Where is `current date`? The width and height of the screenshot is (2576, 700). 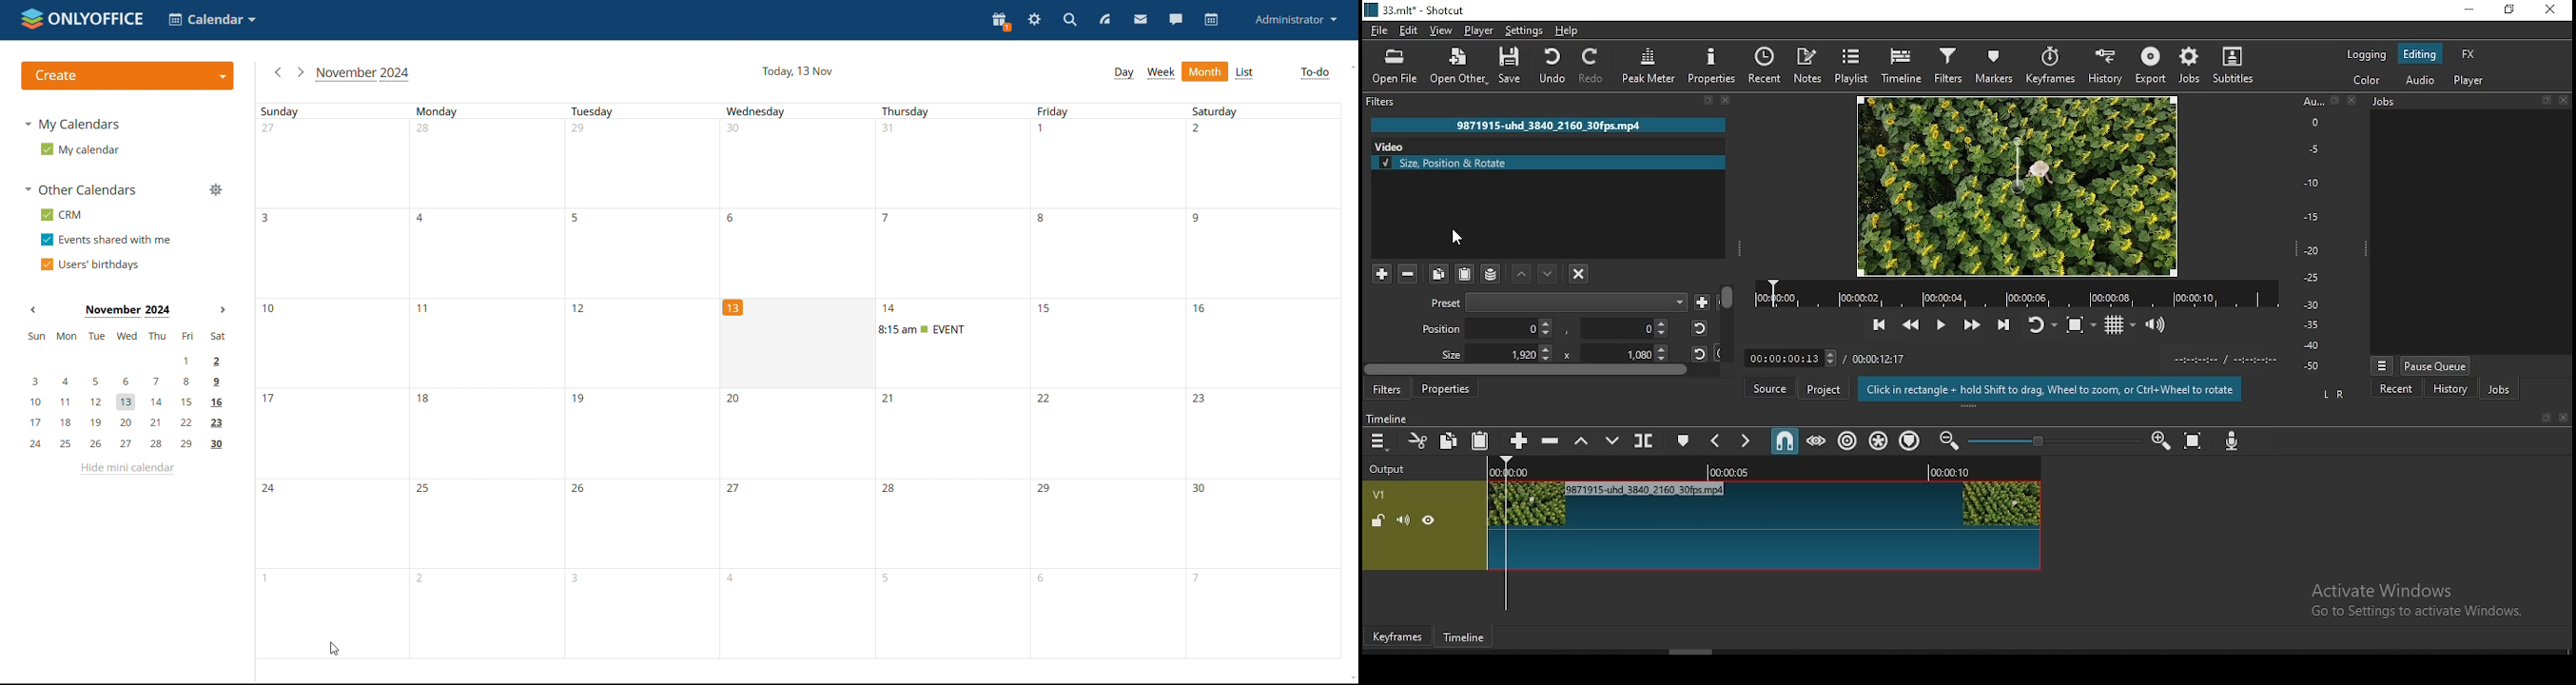 current date is located at coordinates (795, 71).